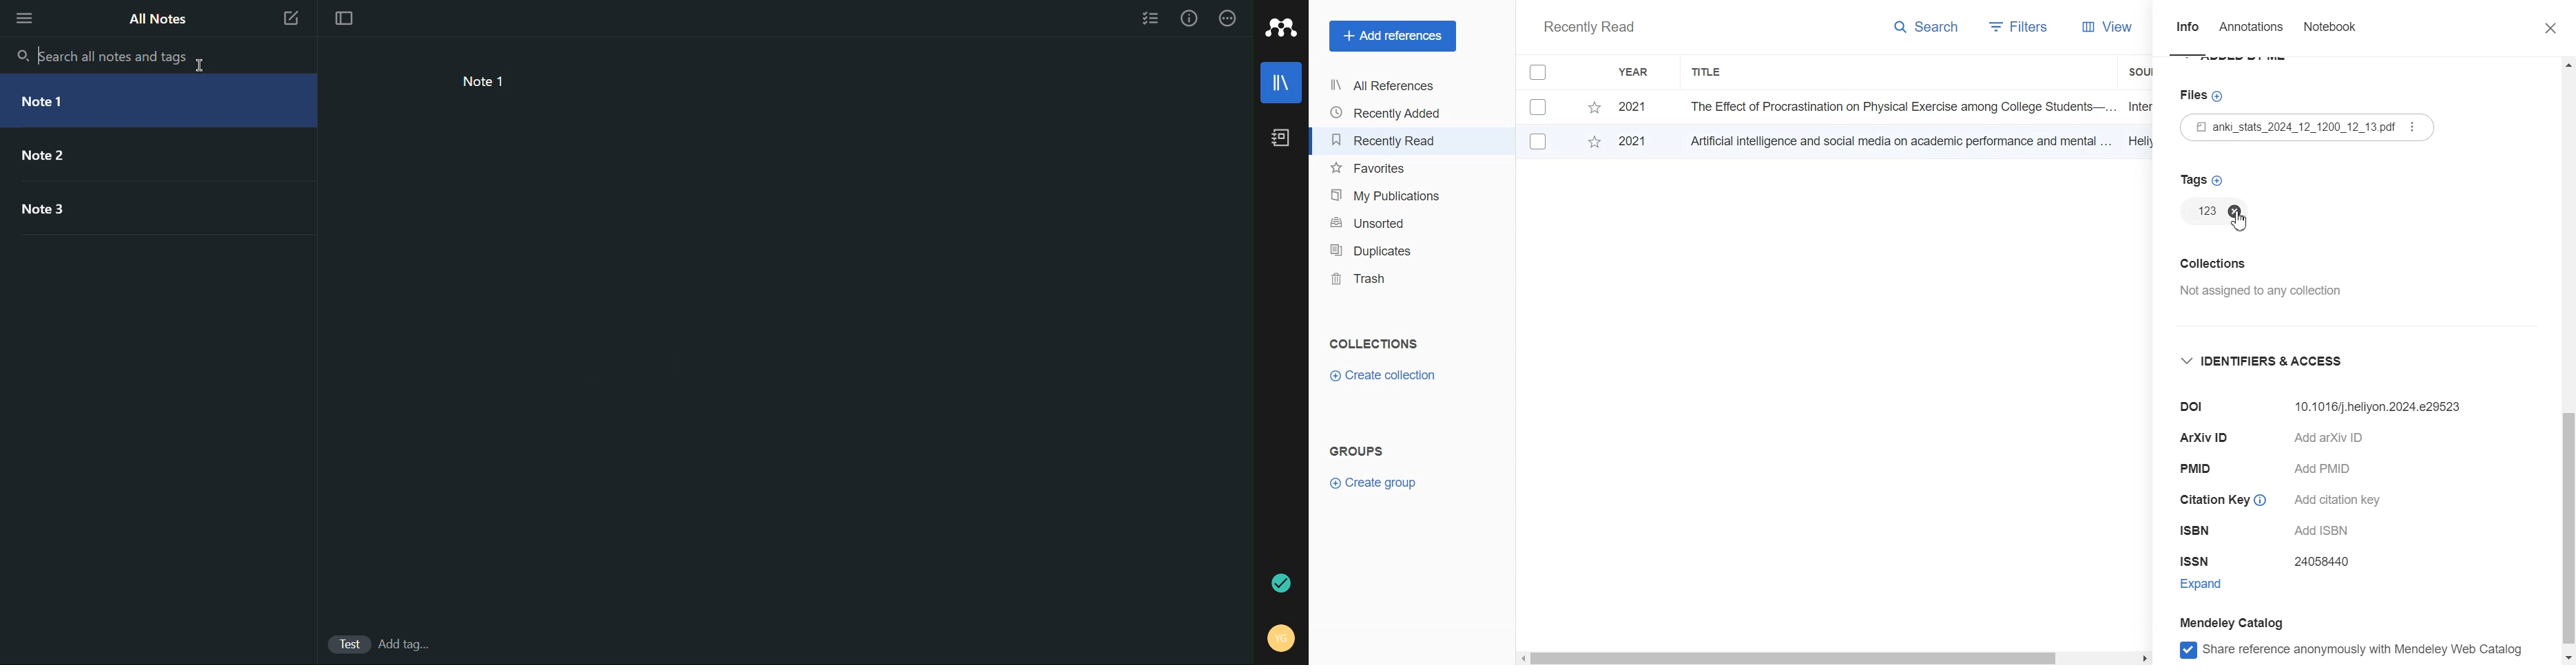 The height and width of the screenshot is (672, 2576). Describe the element at coordinates (1707, 72) in the screenshot. I see `Title` at that location.